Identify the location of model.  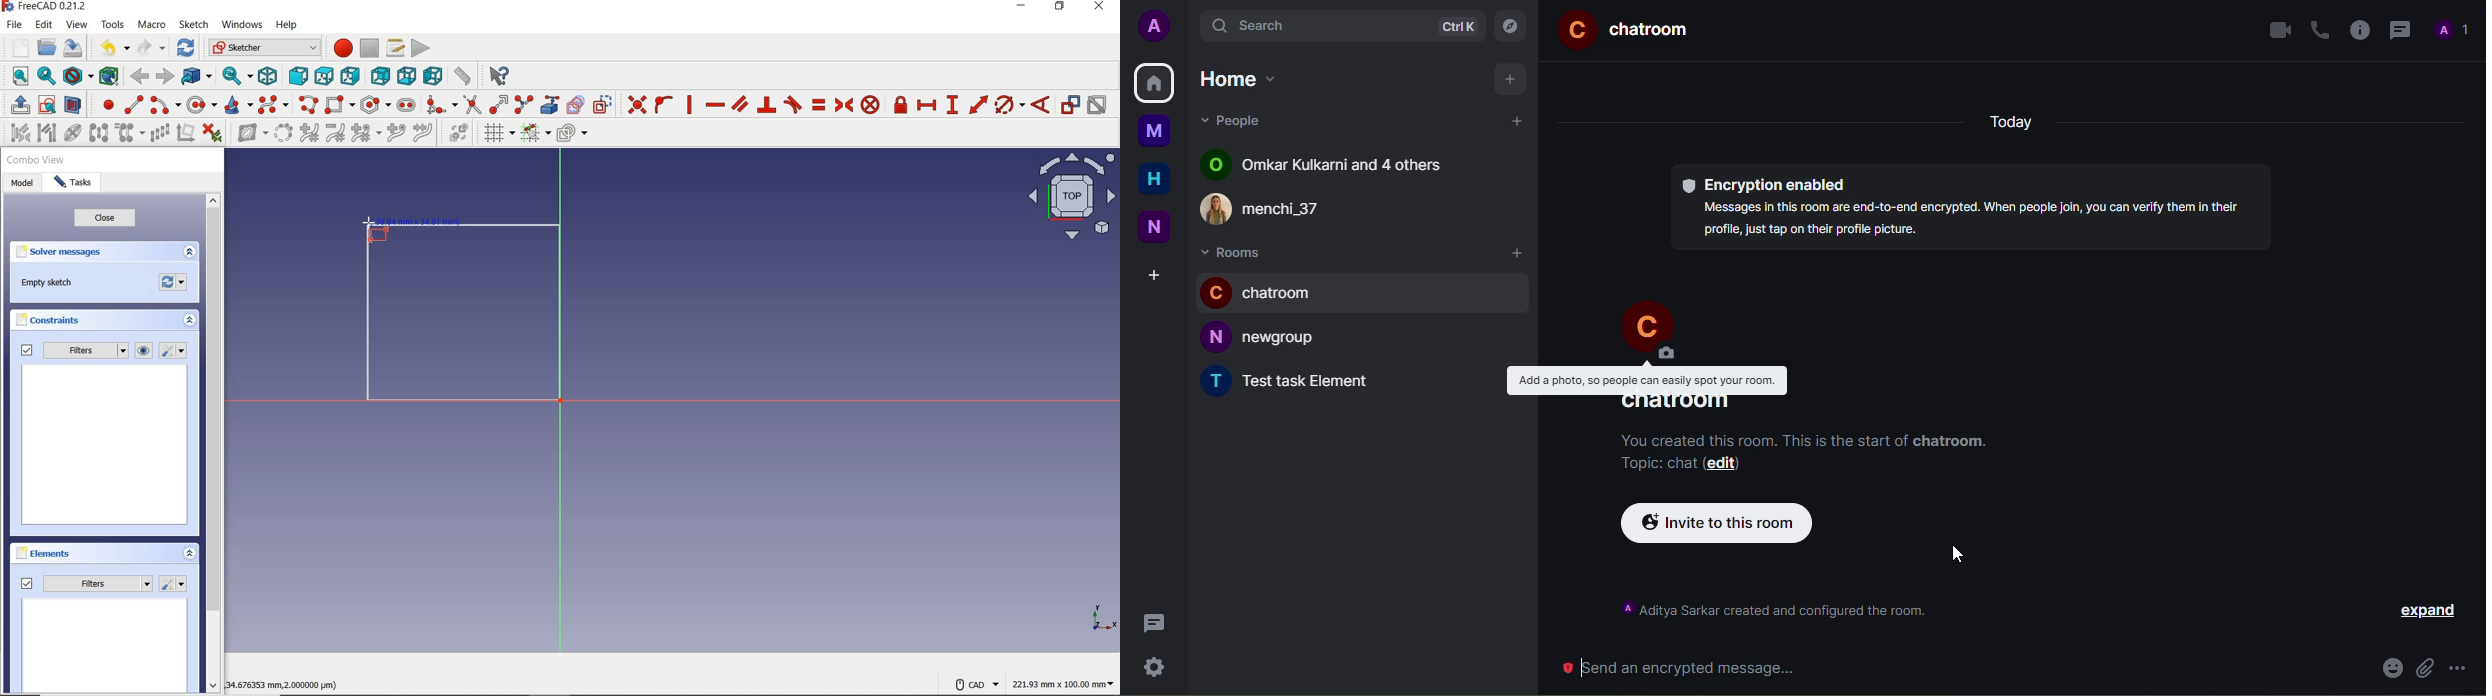
(24, 185).